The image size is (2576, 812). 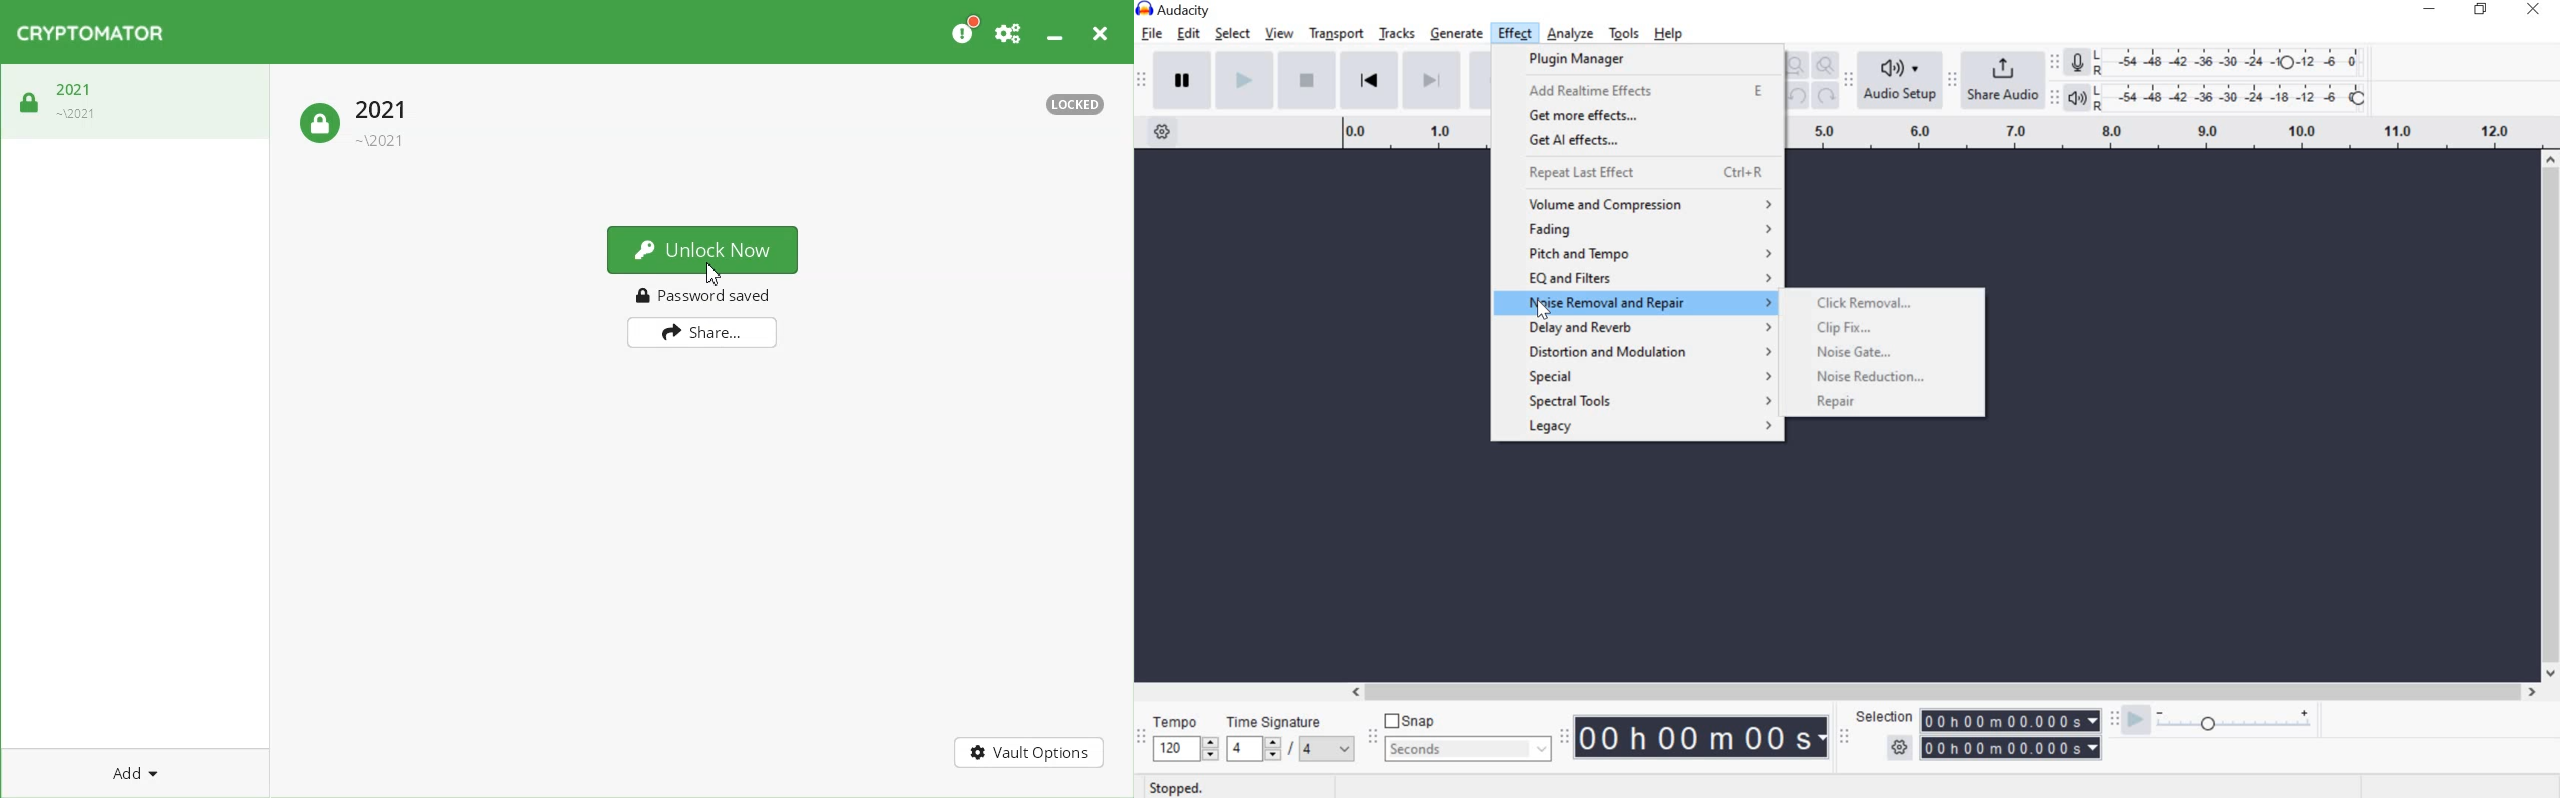 I want to click on selection, so click(x=1884, y=715).